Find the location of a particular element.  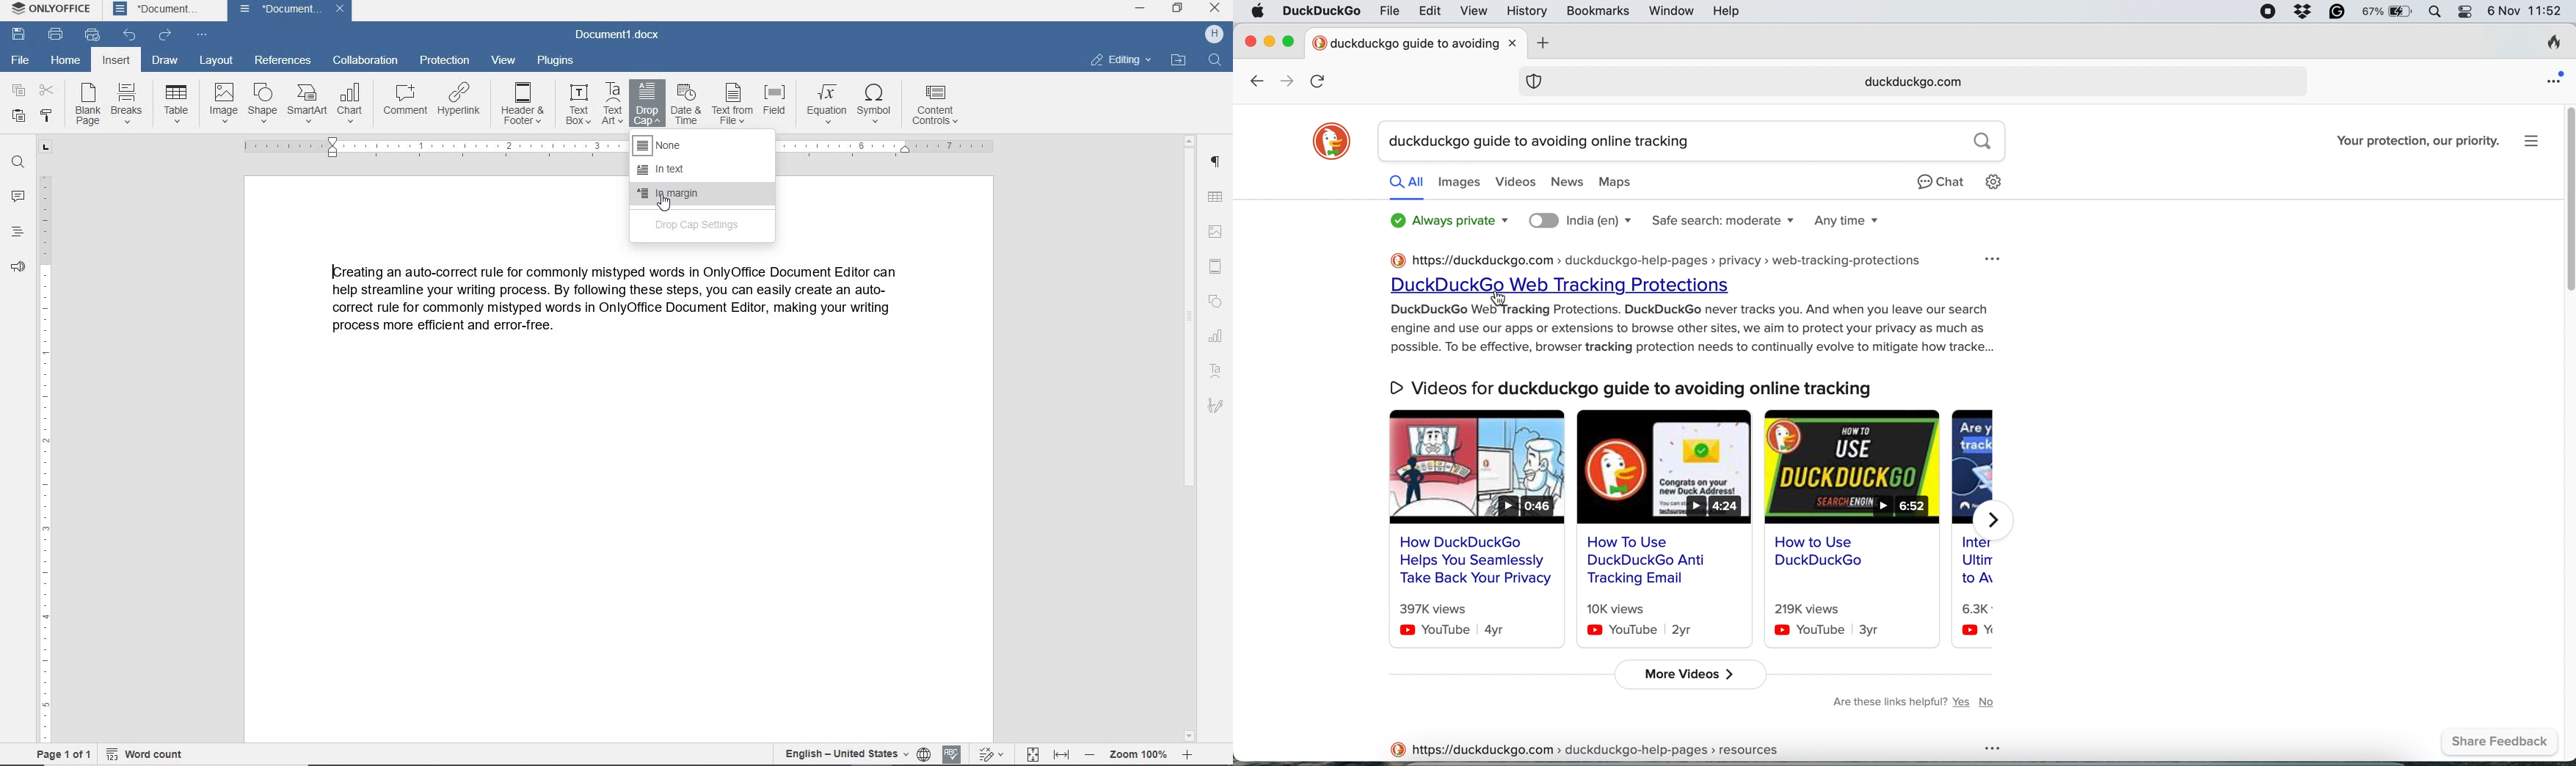

undo is located at coordinates (131, 35).